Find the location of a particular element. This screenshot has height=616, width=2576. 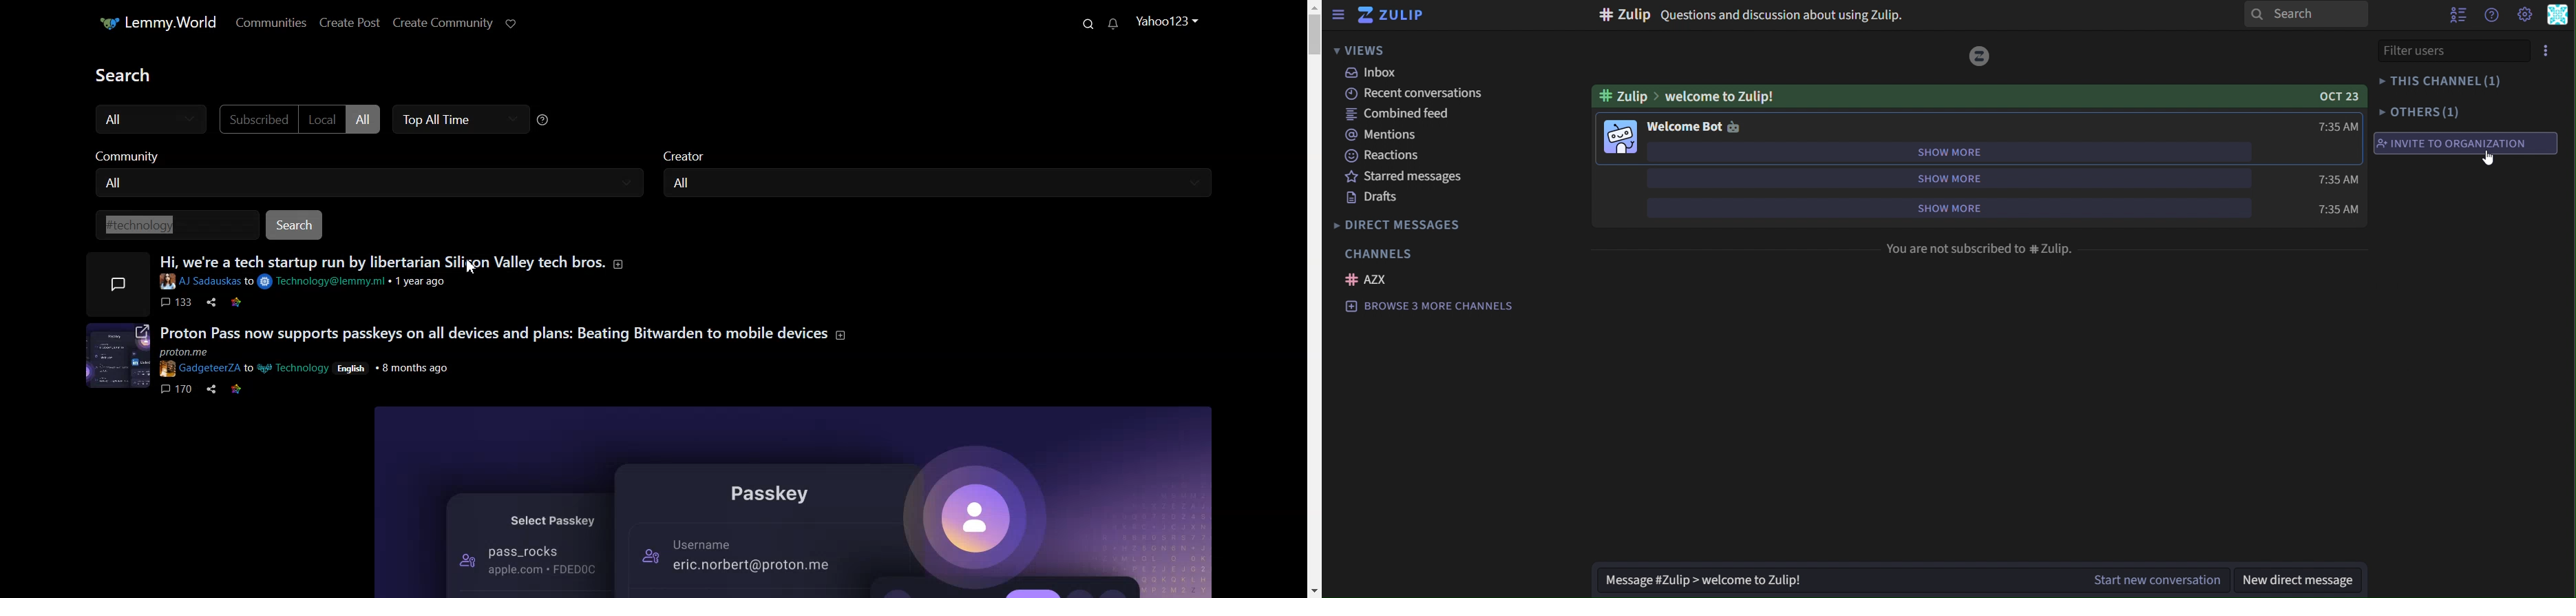

combined feed is located at coordinates (1410, 114).